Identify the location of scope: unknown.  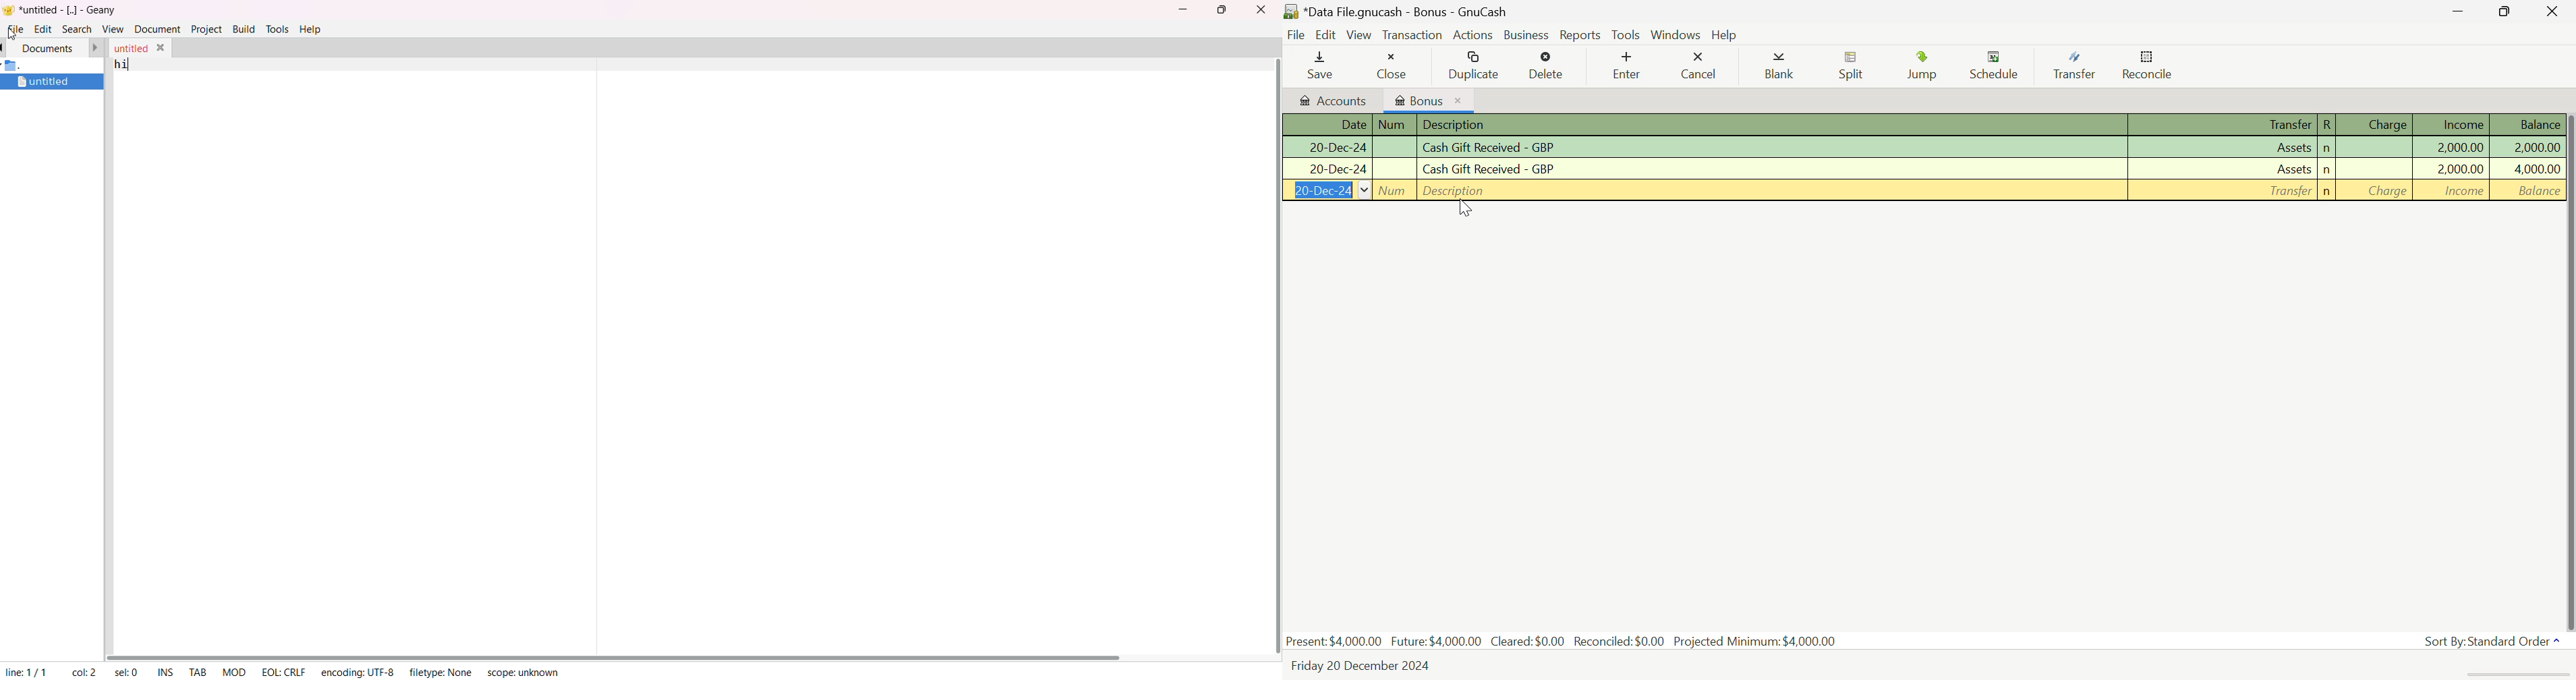
(523, 671).